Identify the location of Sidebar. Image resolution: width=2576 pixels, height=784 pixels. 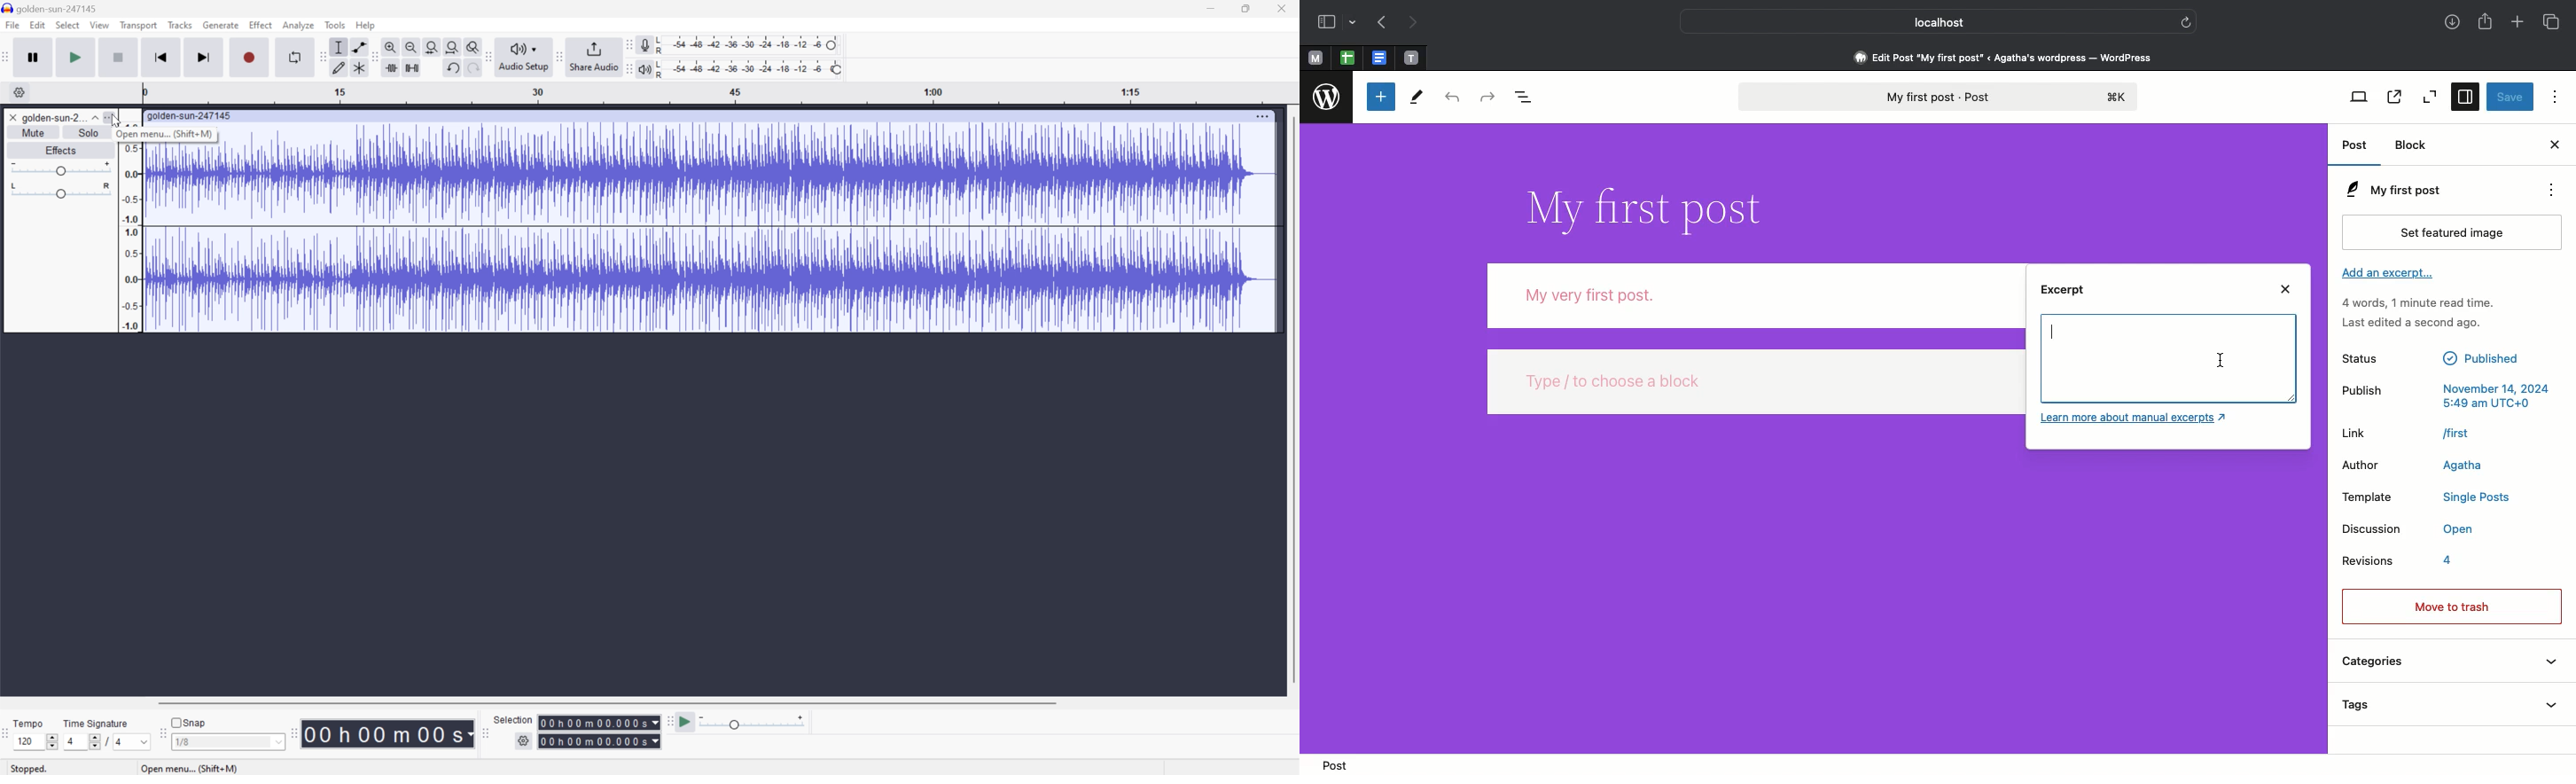
(1338, 23).